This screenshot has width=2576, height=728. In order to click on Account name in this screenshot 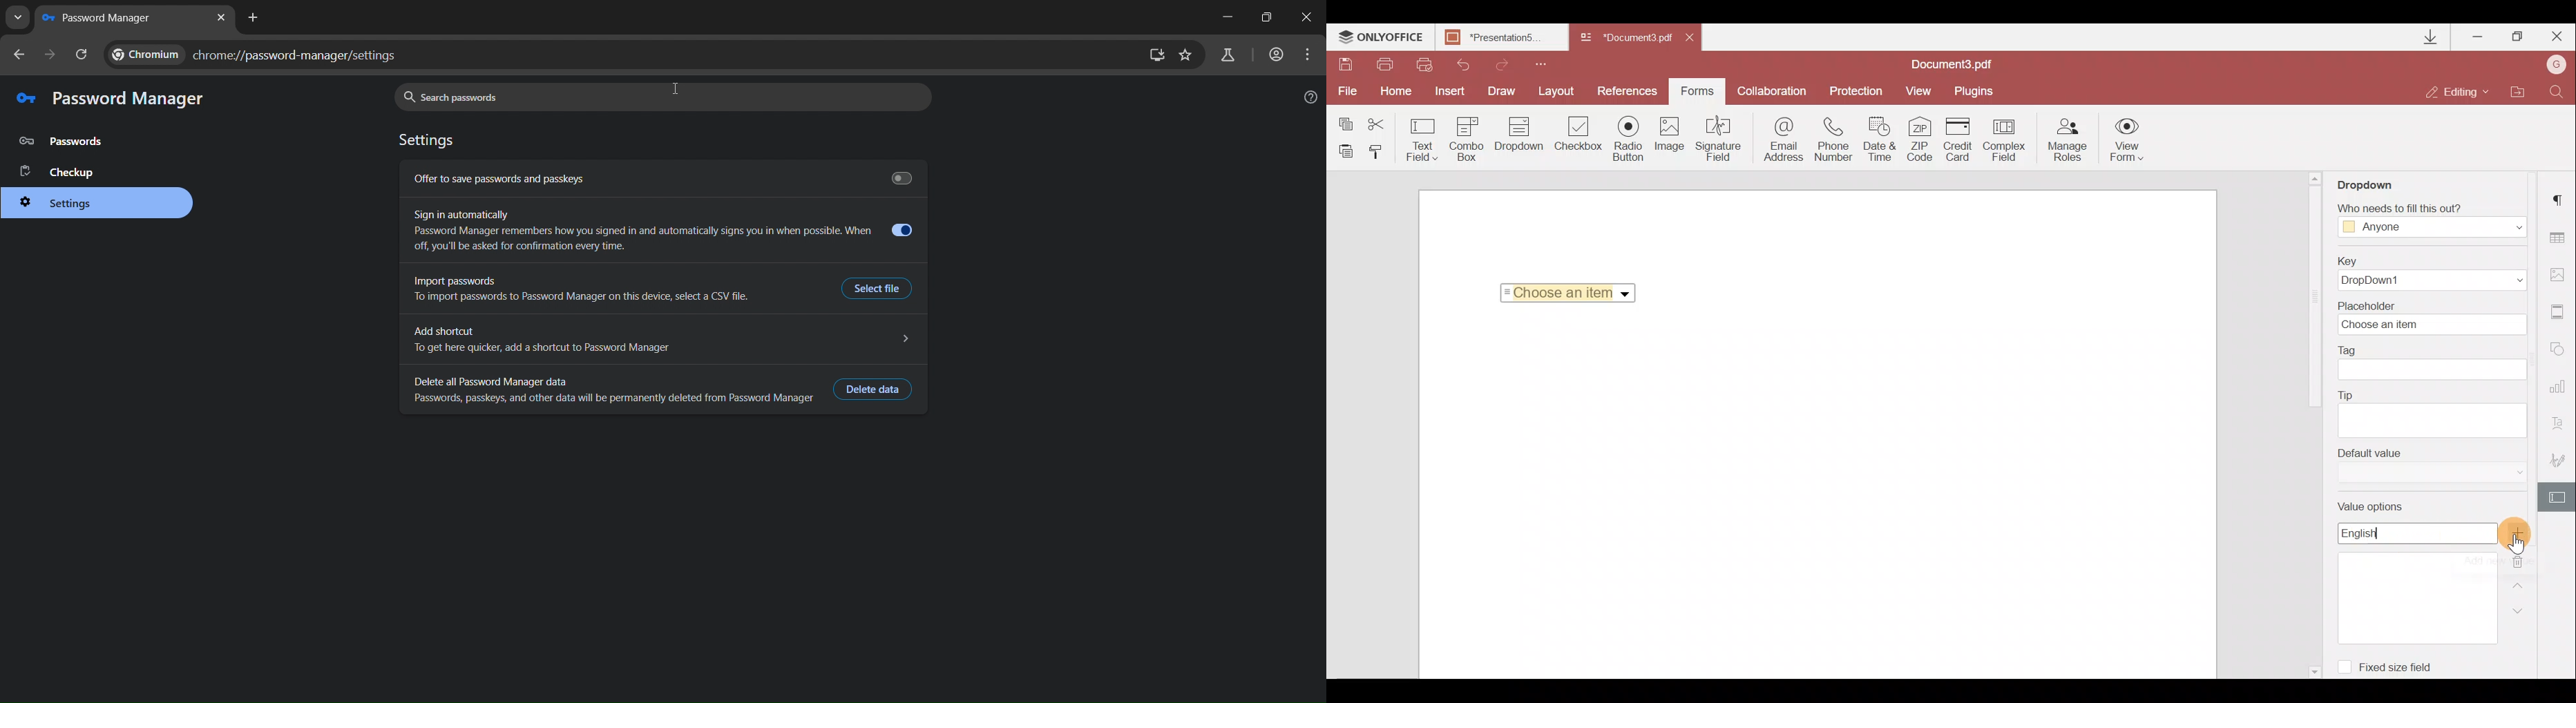, I will do `click(2553, 66)`.